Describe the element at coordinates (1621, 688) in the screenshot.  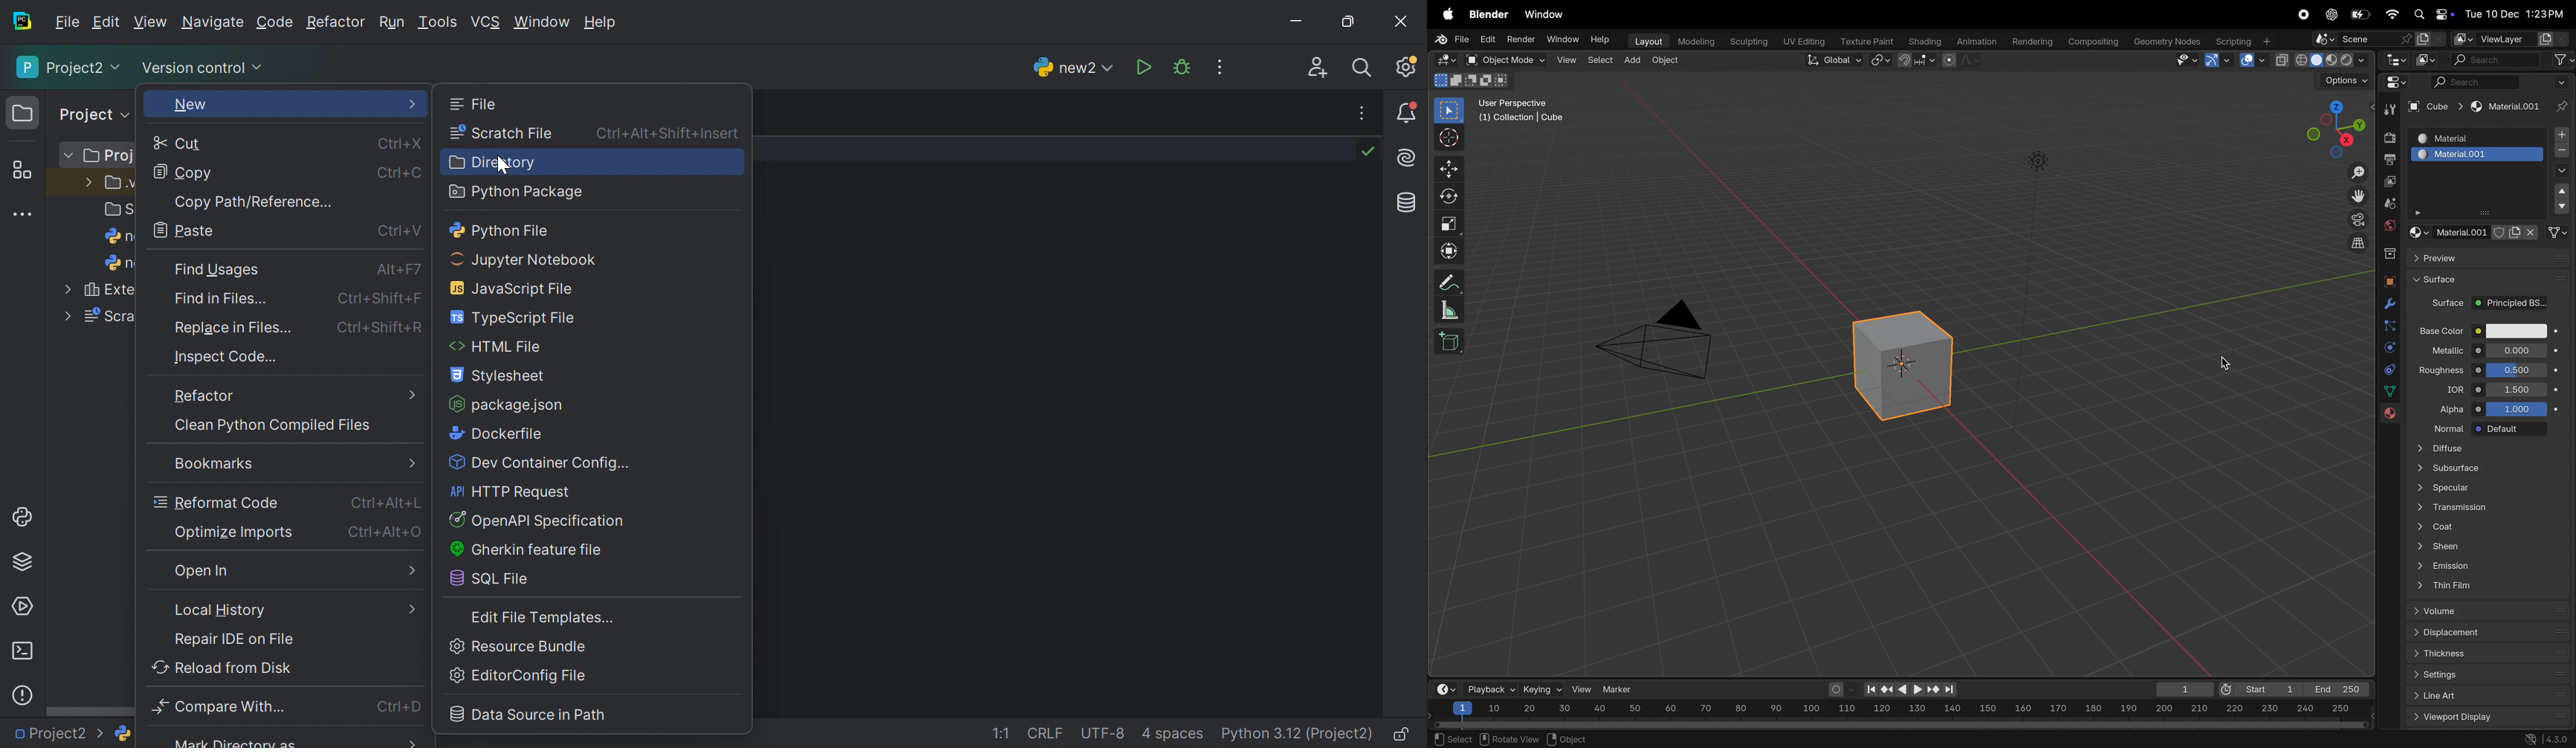
I see `marker` at that location.